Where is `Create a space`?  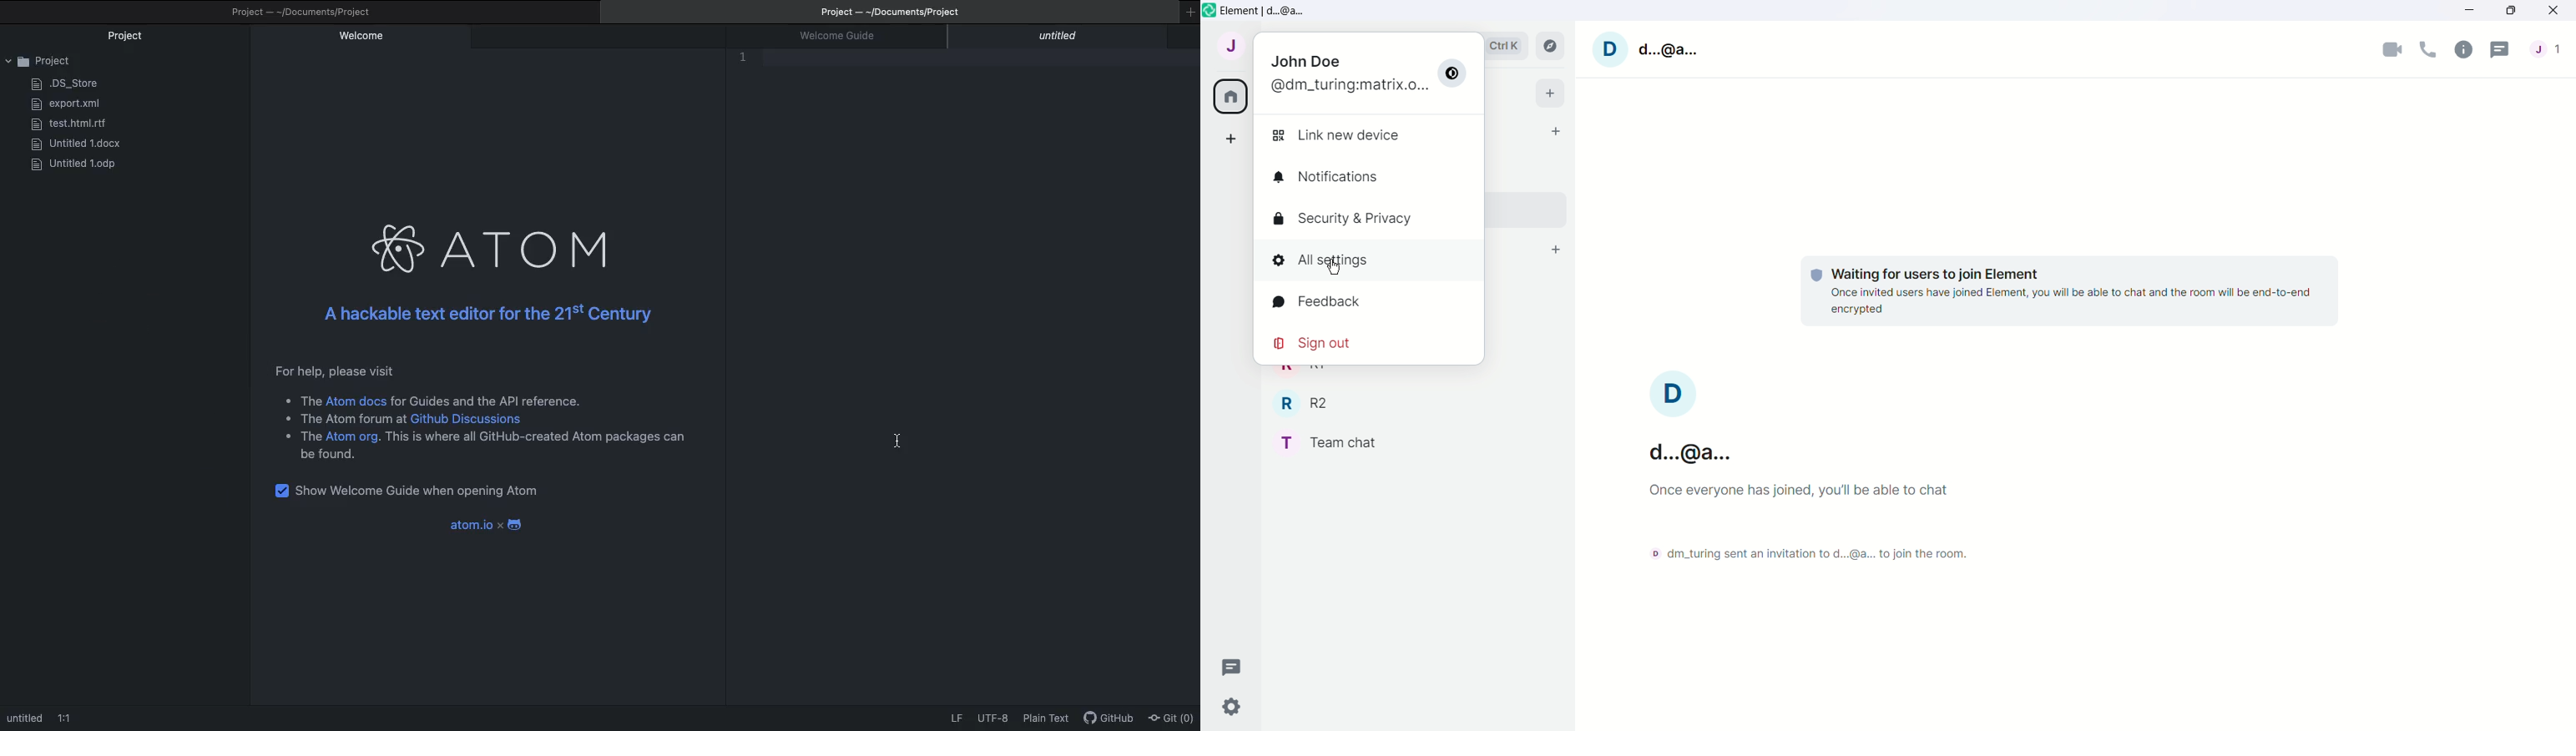
Create a space is located at coordinates (1229, 137).